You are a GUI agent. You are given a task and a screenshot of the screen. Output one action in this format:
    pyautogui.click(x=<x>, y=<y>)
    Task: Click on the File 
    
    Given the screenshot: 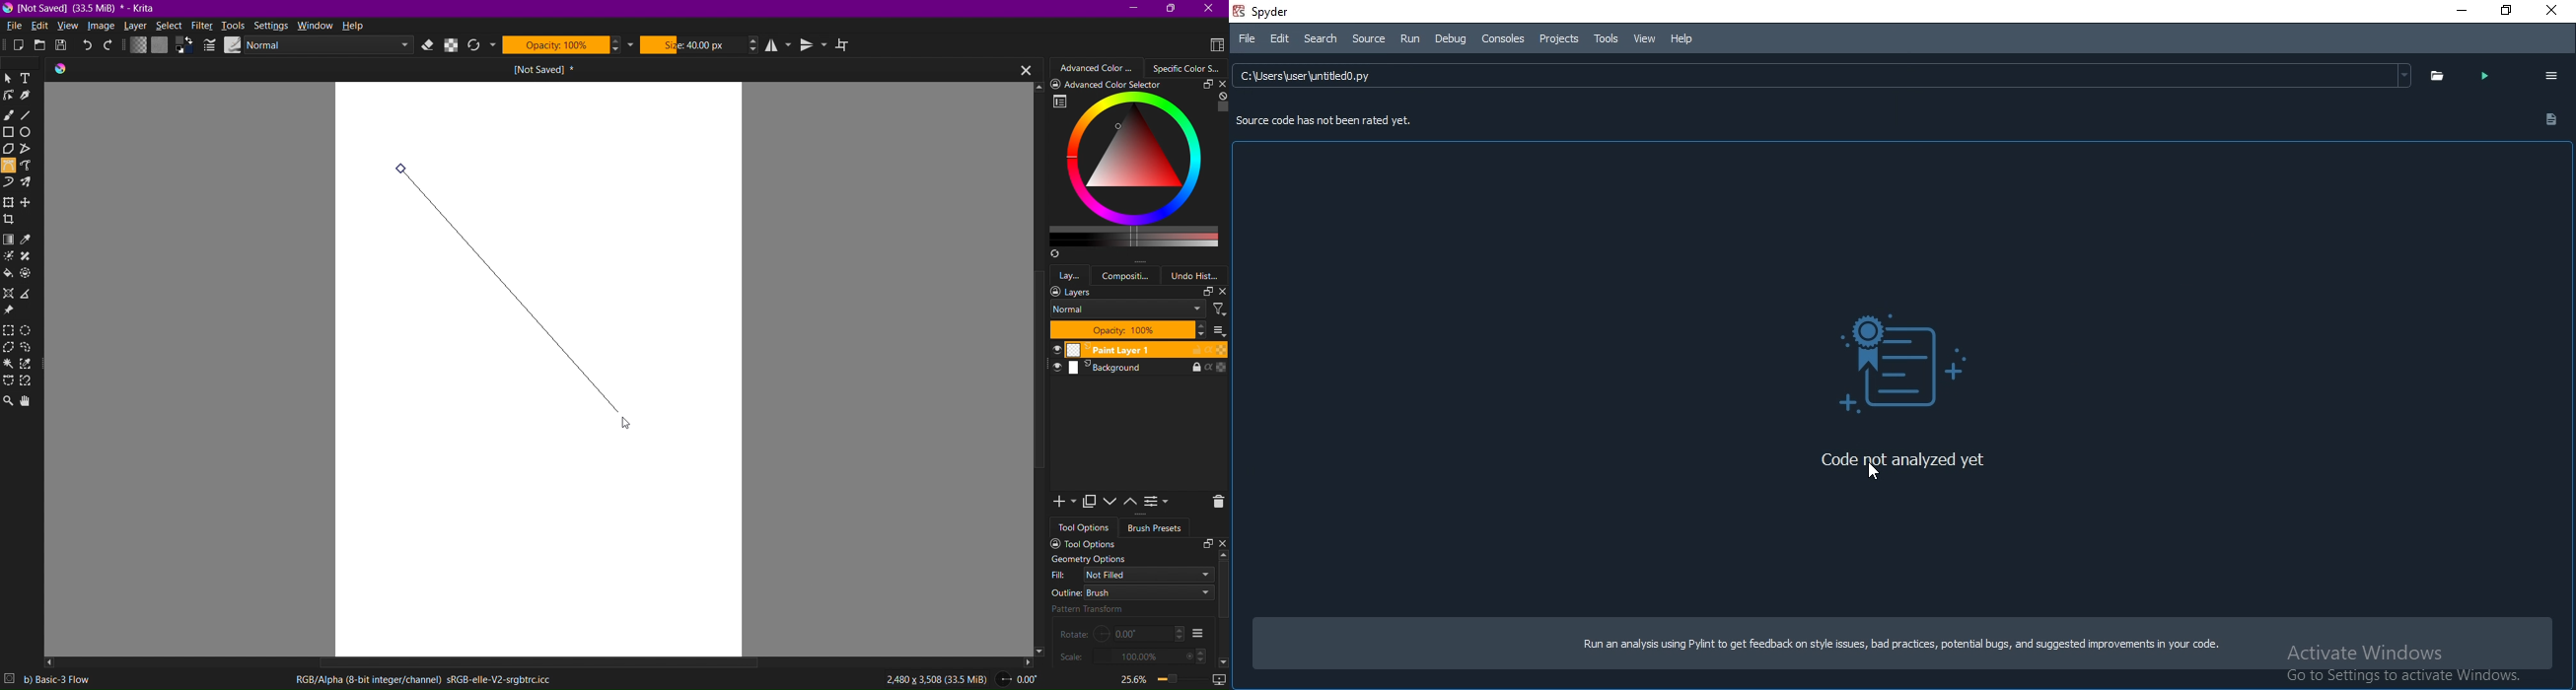 What is the action you would take?
    pyautogui.click(x=1246, y=38)
    